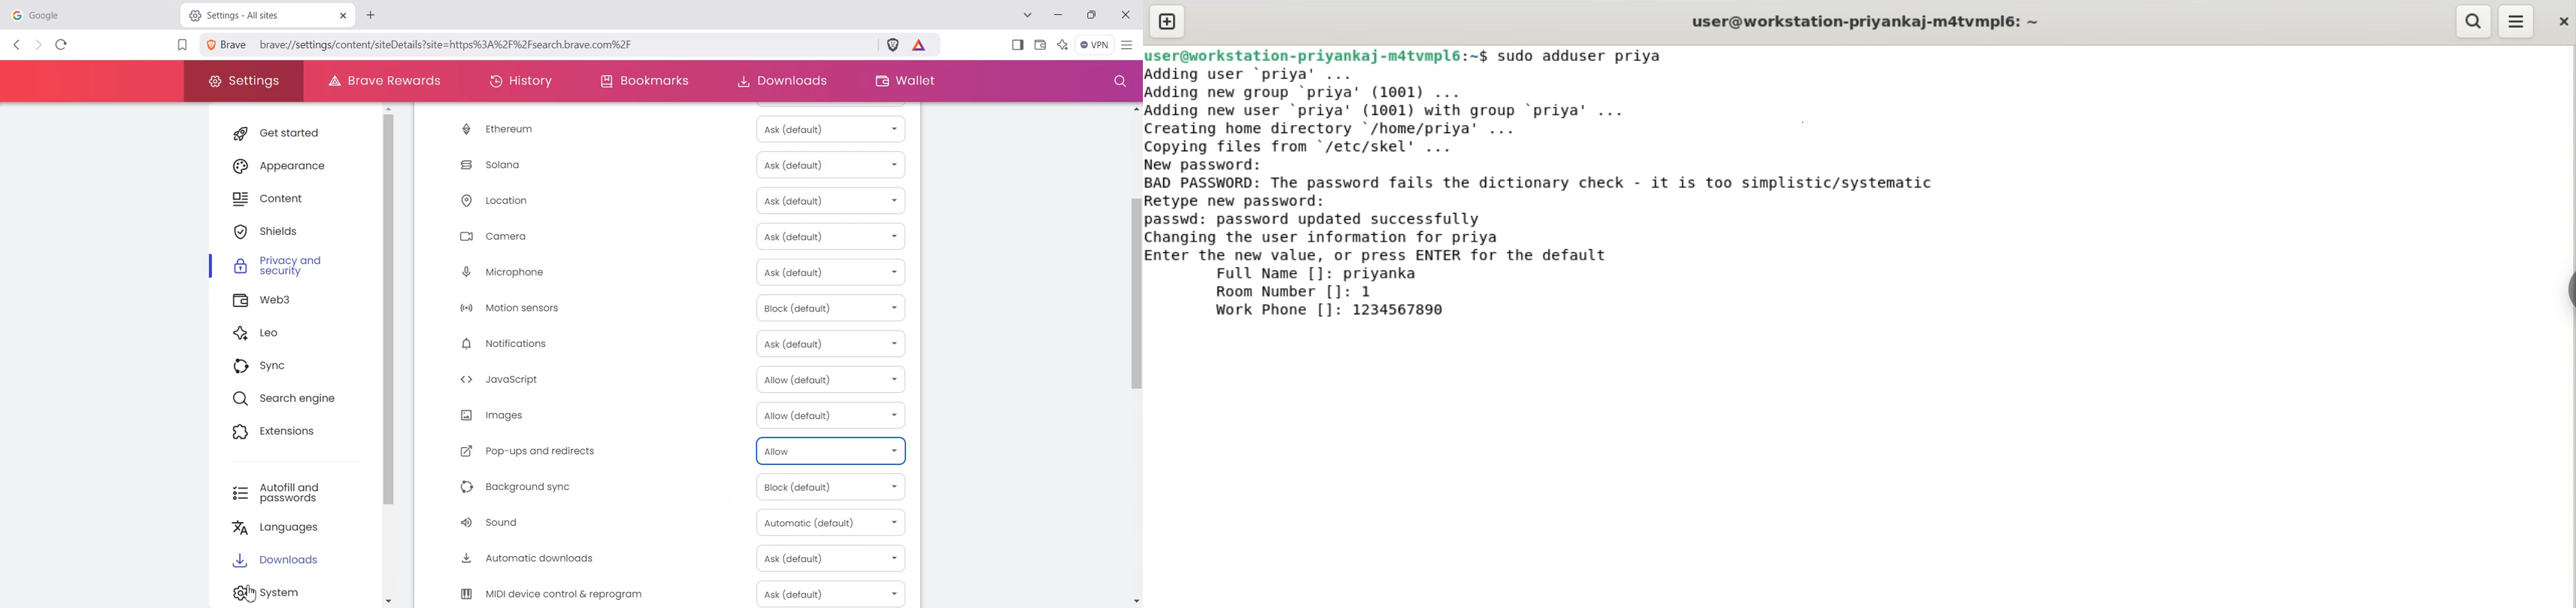  I want to click on menu, so click(2517, 22).